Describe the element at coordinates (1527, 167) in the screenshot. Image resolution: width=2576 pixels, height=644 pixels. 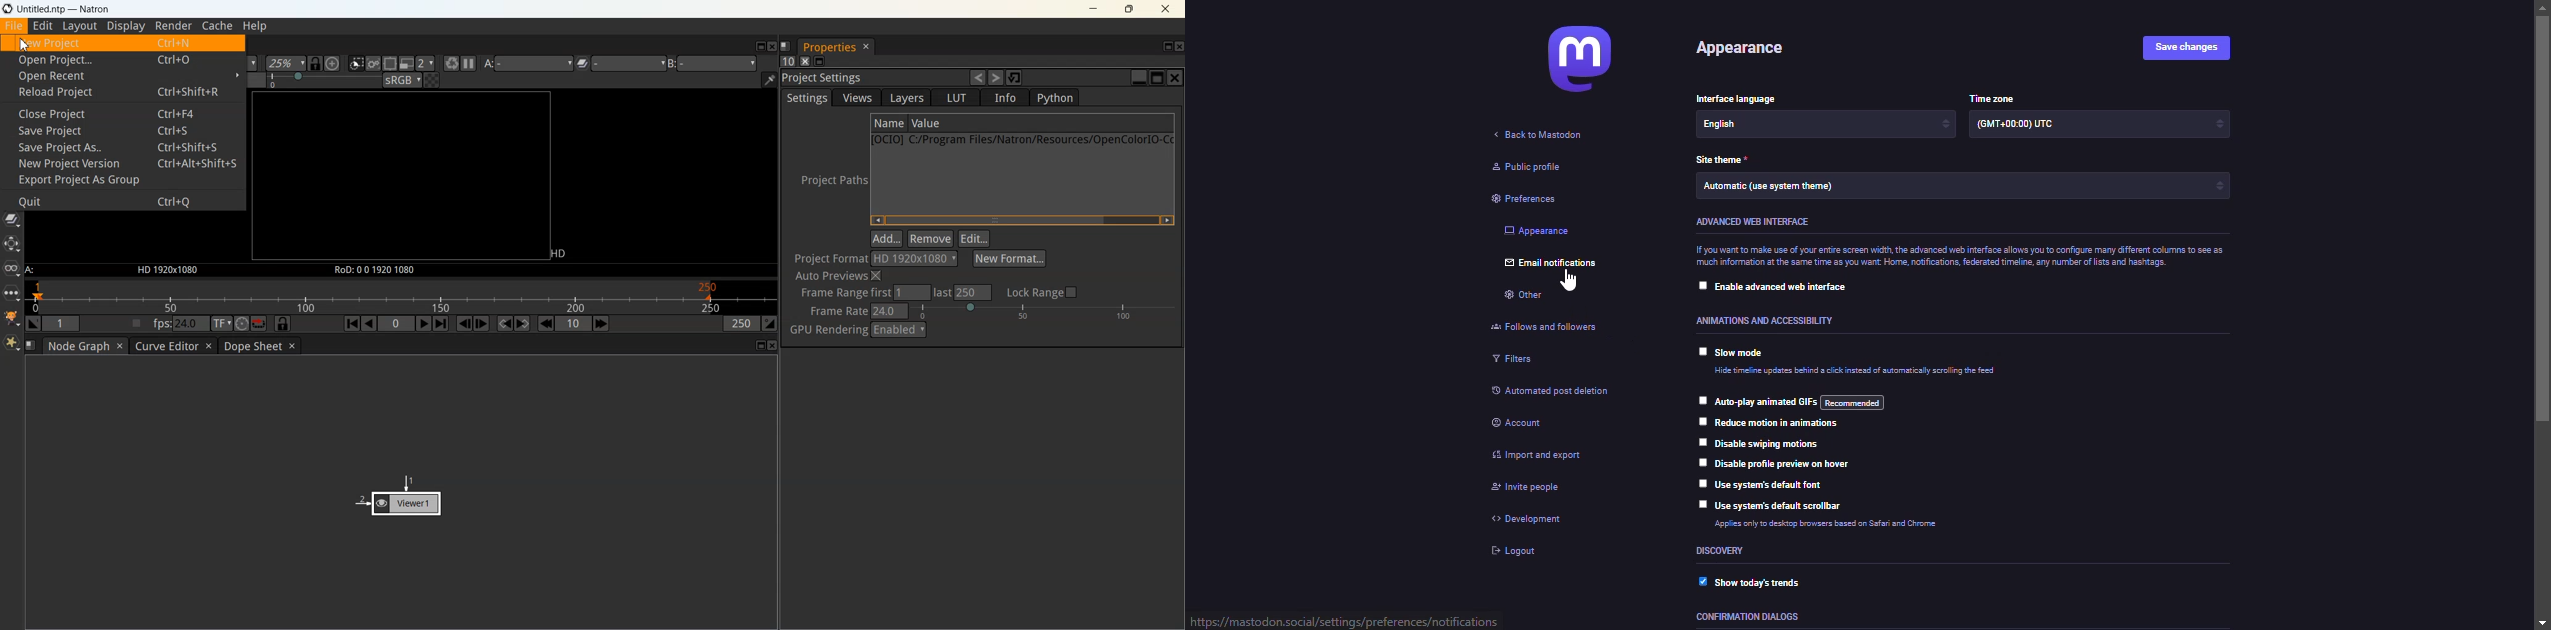
I see `public profile` at that location.